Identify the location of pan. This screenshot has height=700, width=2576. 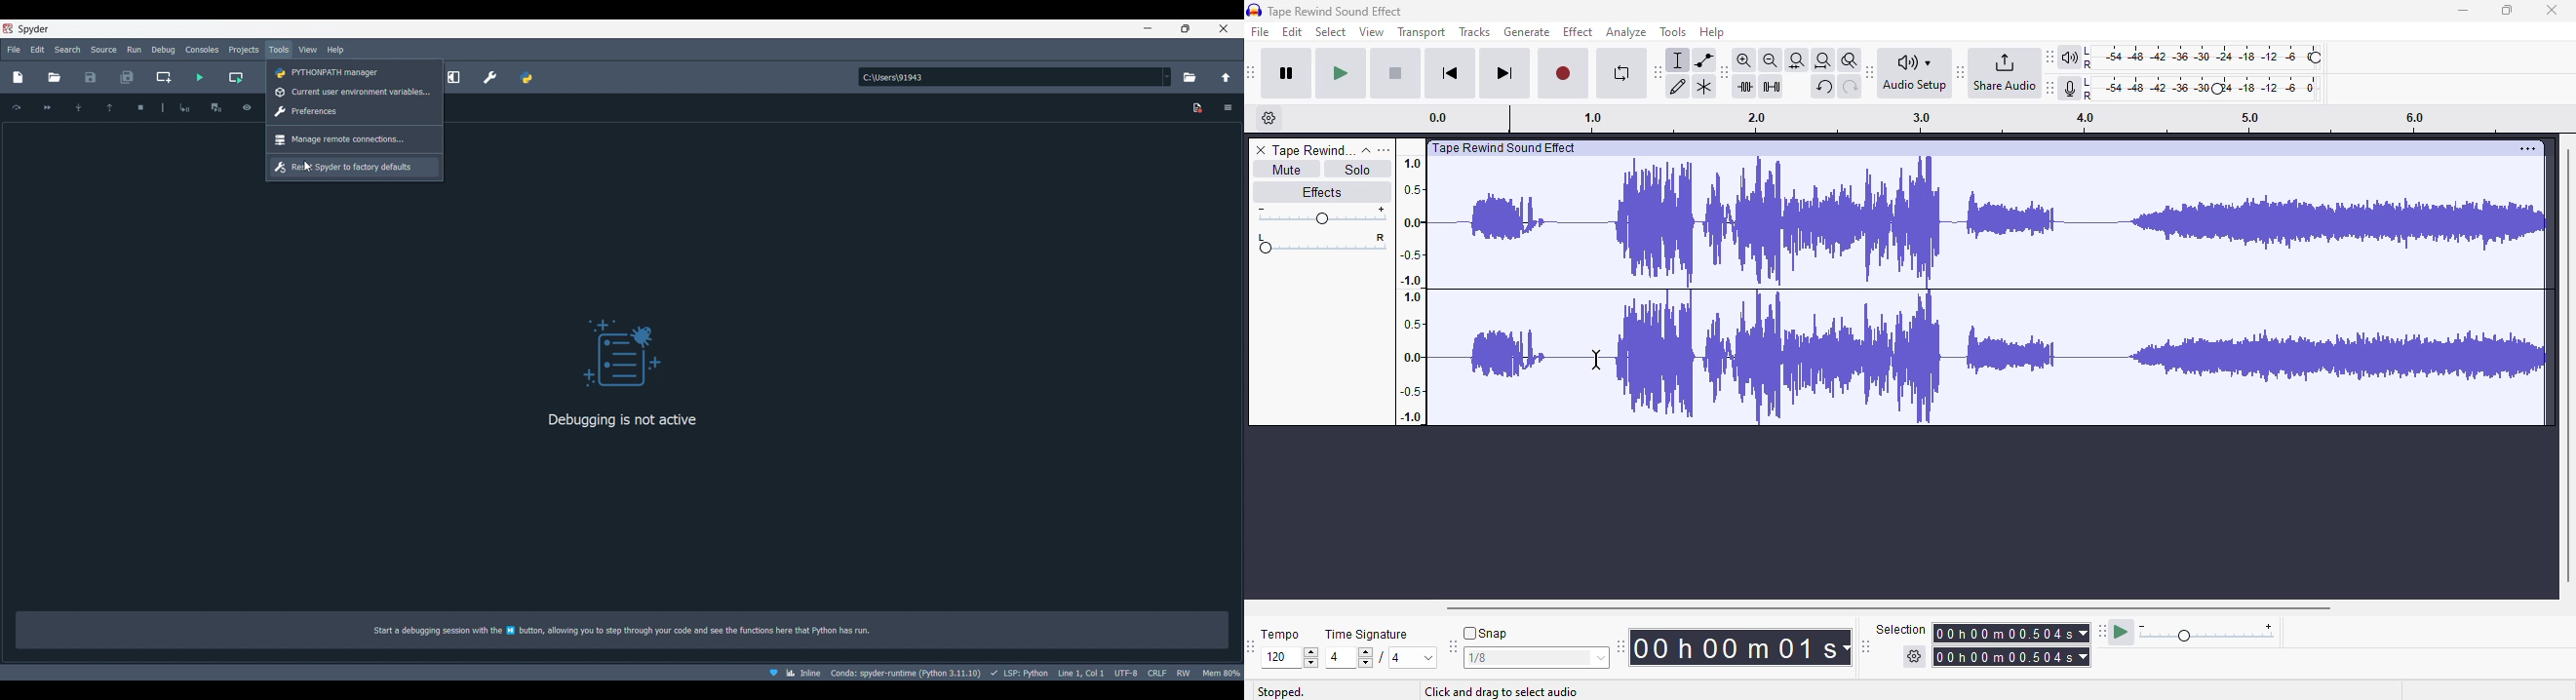
(1321, 243).